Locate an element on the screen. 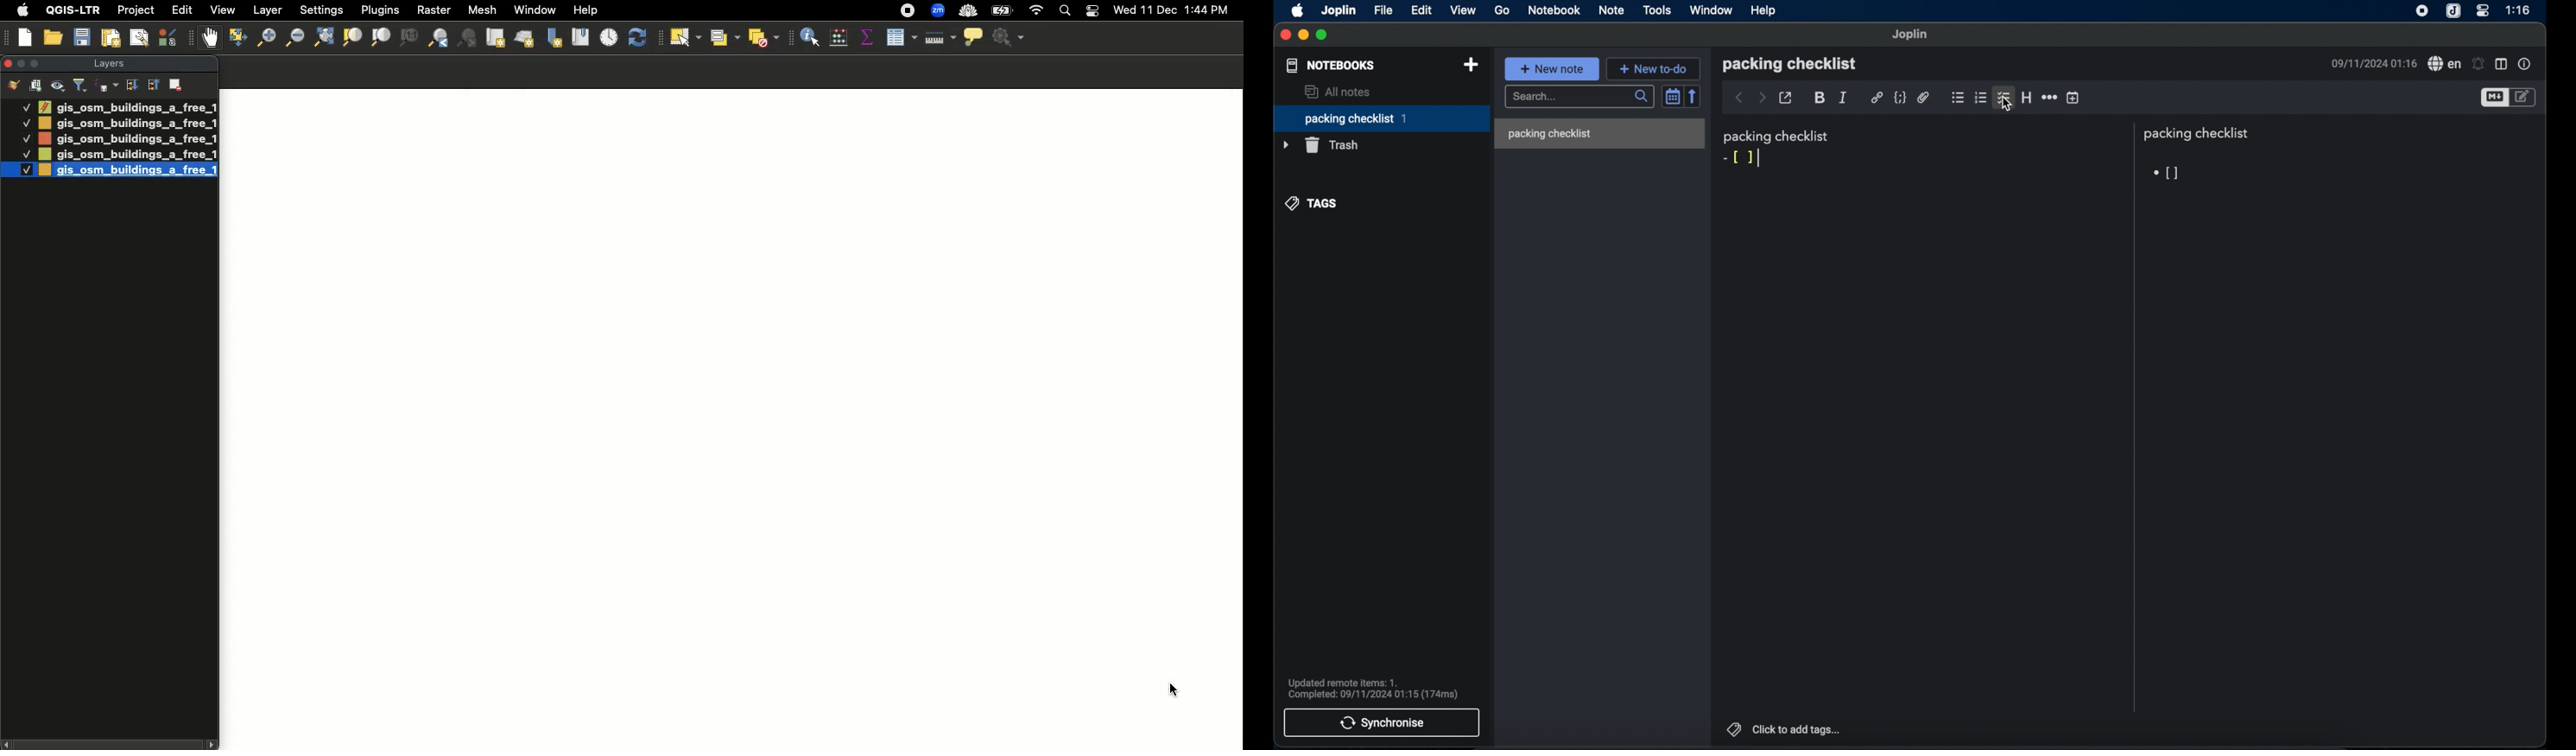 The height and width of the screenshot is (756, 2576). new notebook is located at coordinates (1470, 65).